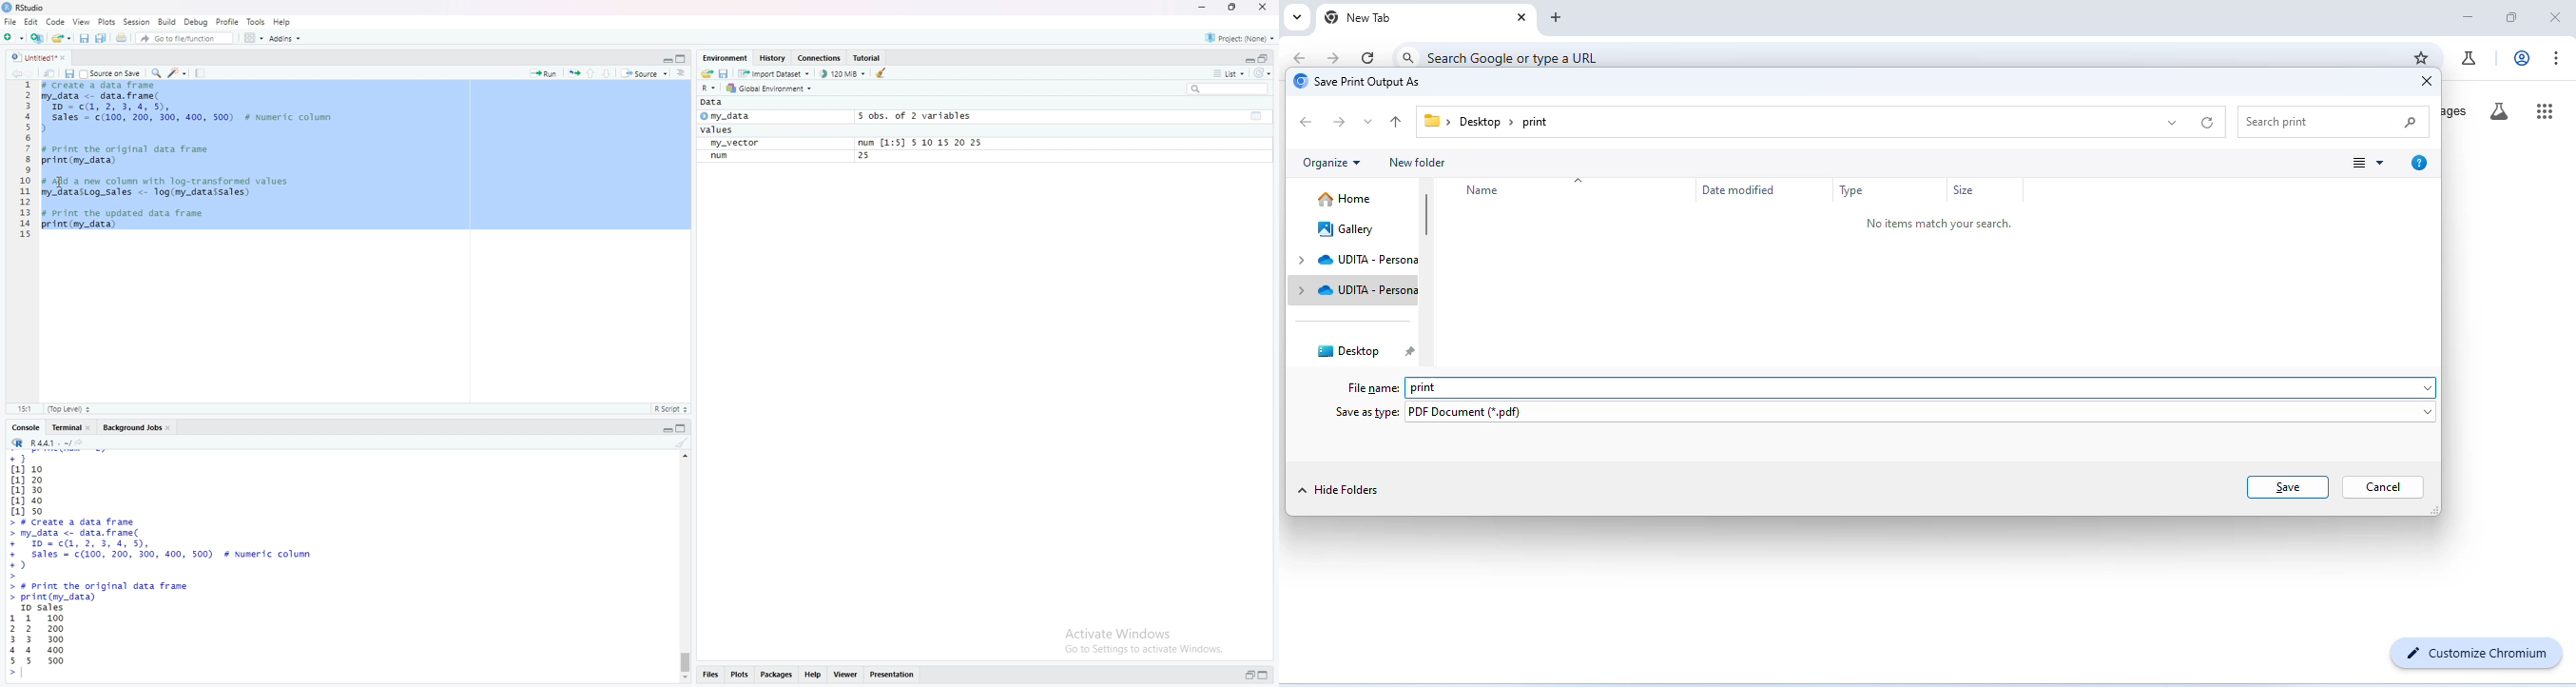  What do you see at coordinates (1480, 123) in the screenshot?
I see `Desktop` at bounding box center [1480, 123].